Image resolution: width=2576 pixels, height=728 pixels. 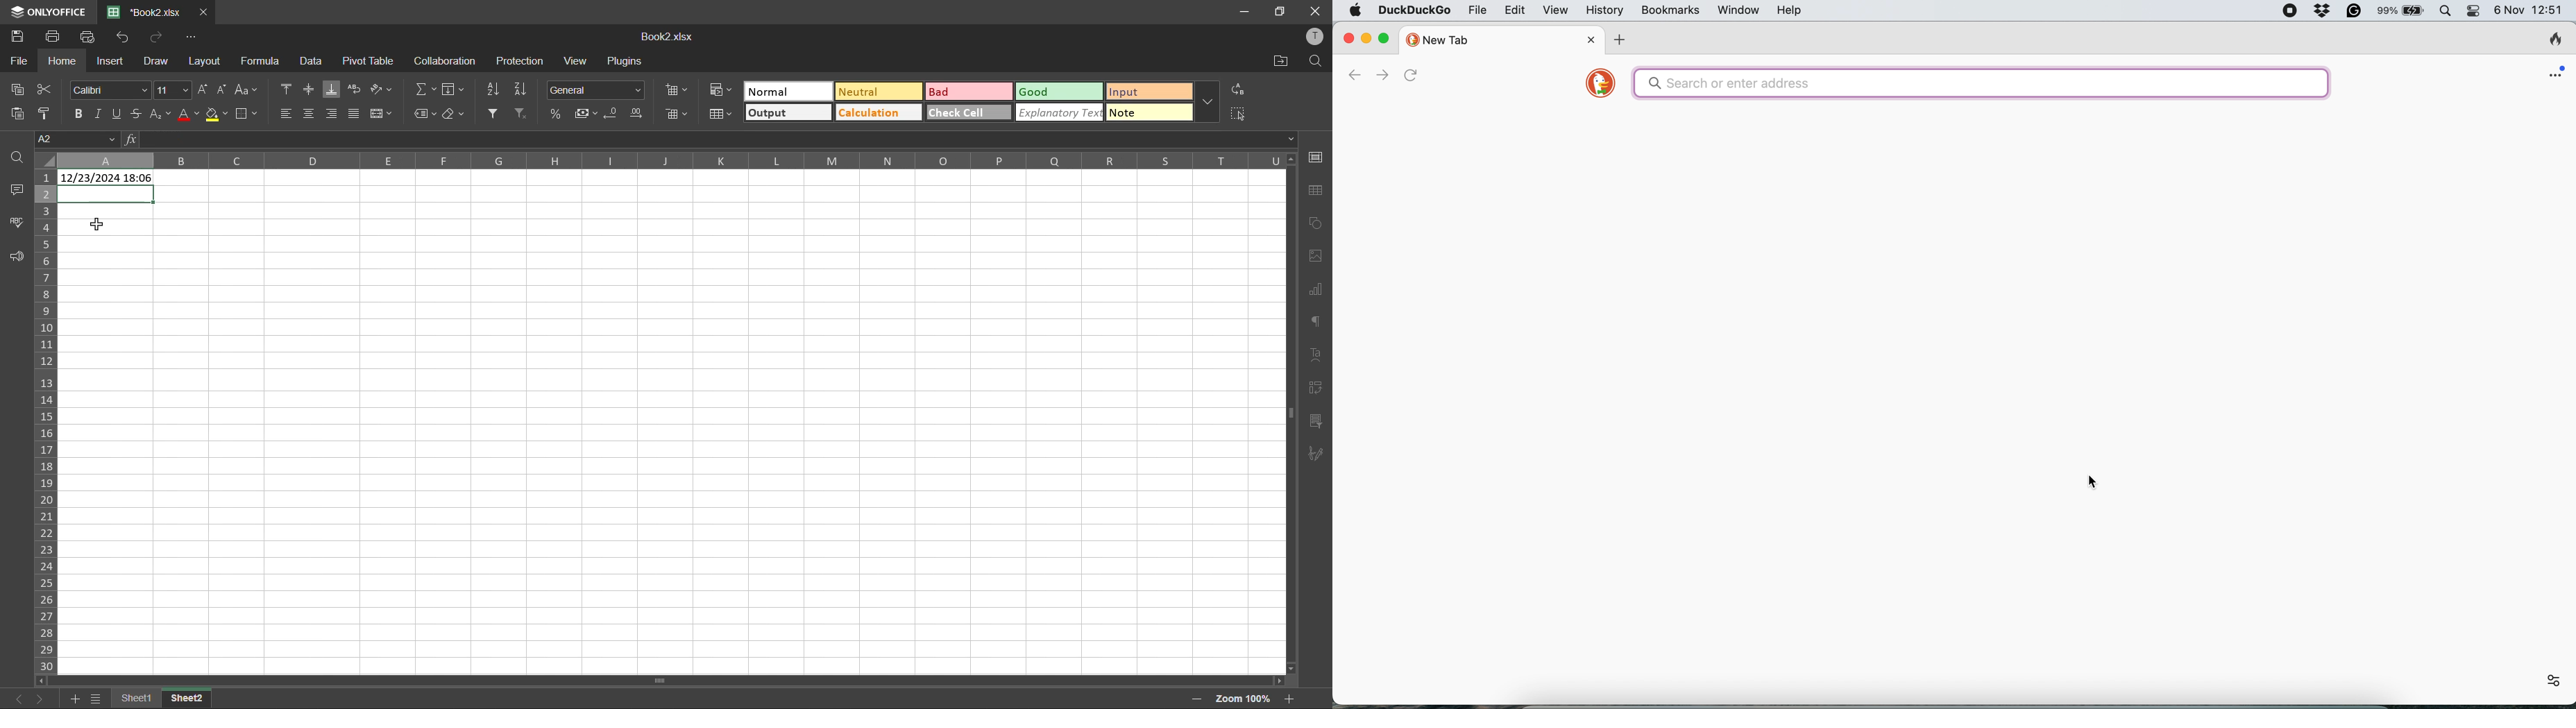 What do you see at coordinates (308, 112) in the screenshot?
I see `align center` at bounding box center [308, 112].